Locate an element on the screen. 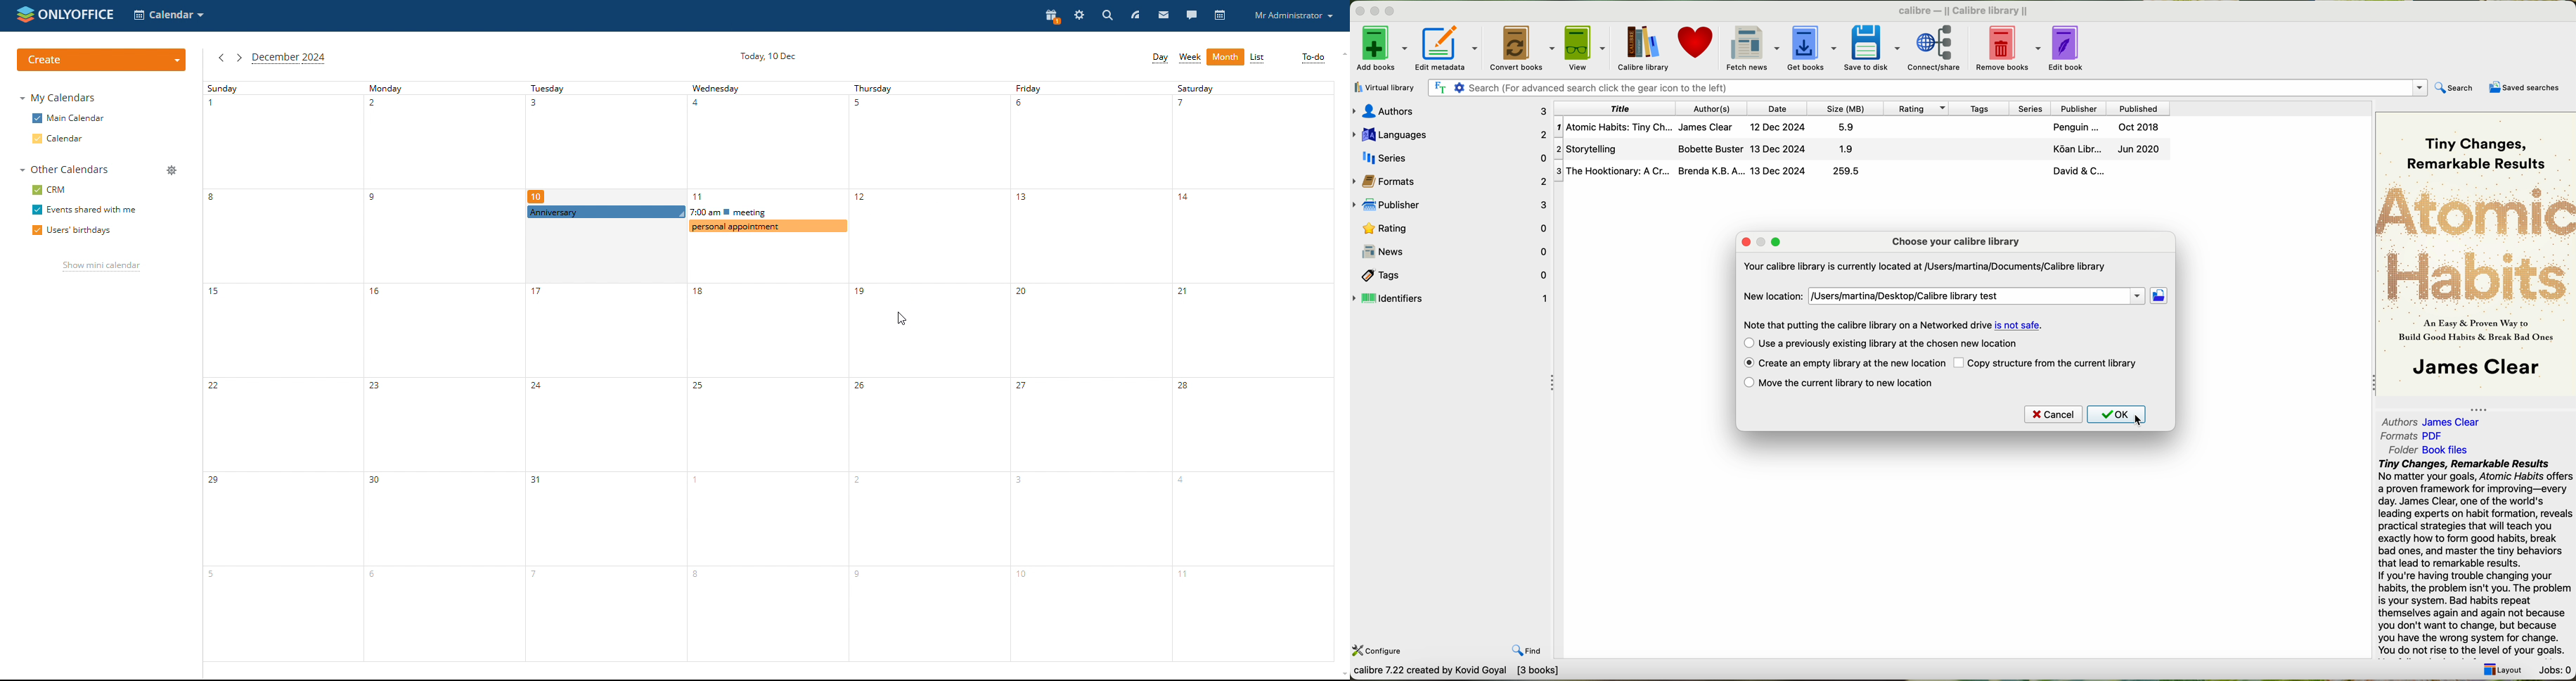  series is located at coordinates (2028, 107).